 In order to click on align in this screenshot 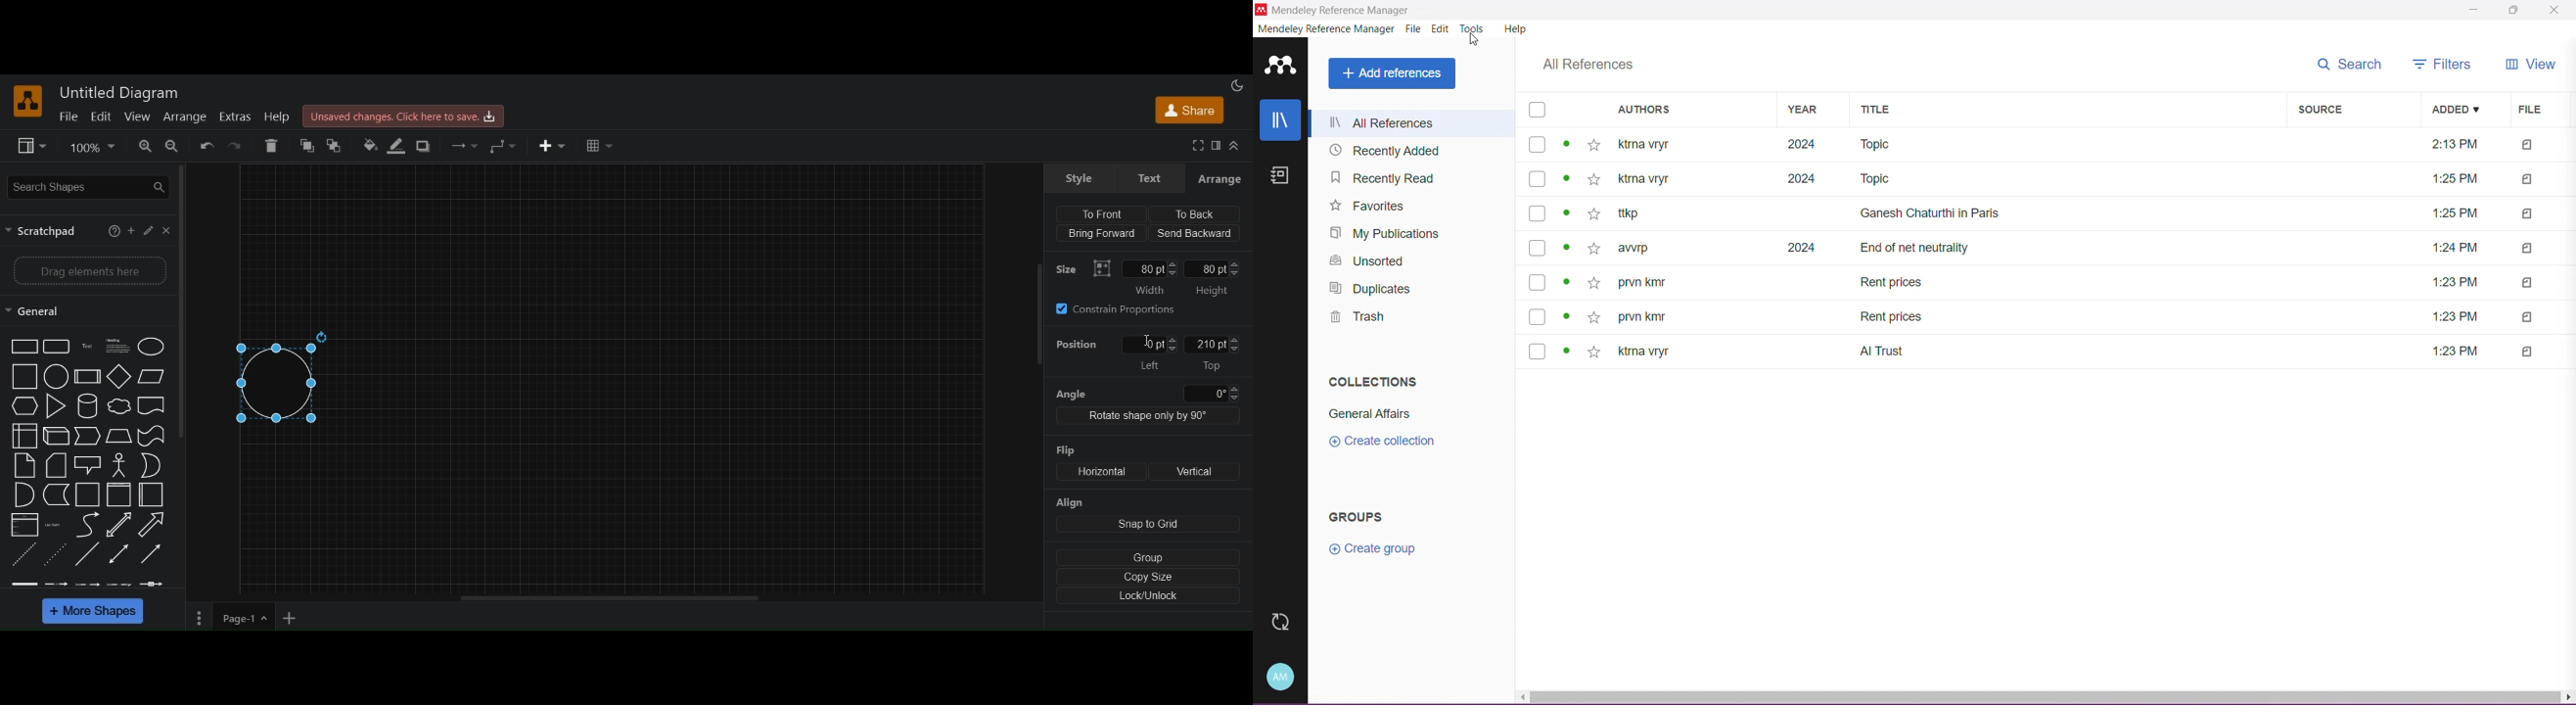, I will do `click(1072, 503)`.